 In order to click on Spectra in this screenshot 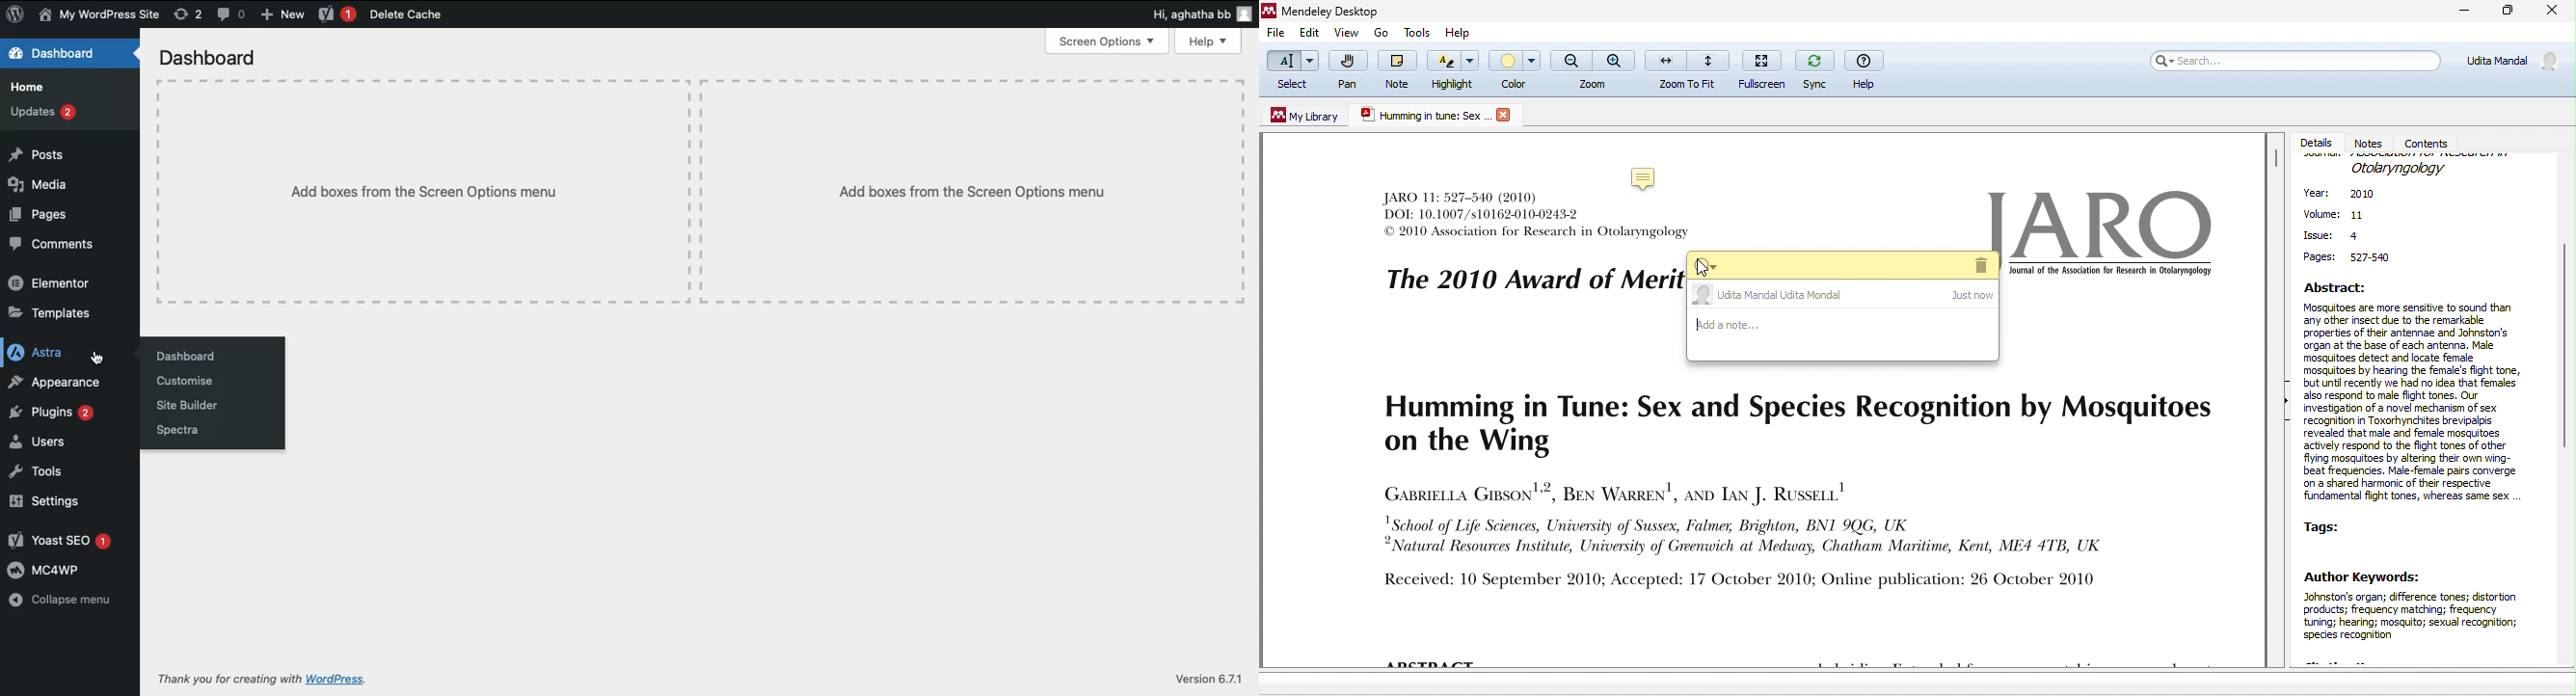, I will do `click(177, 432)`.